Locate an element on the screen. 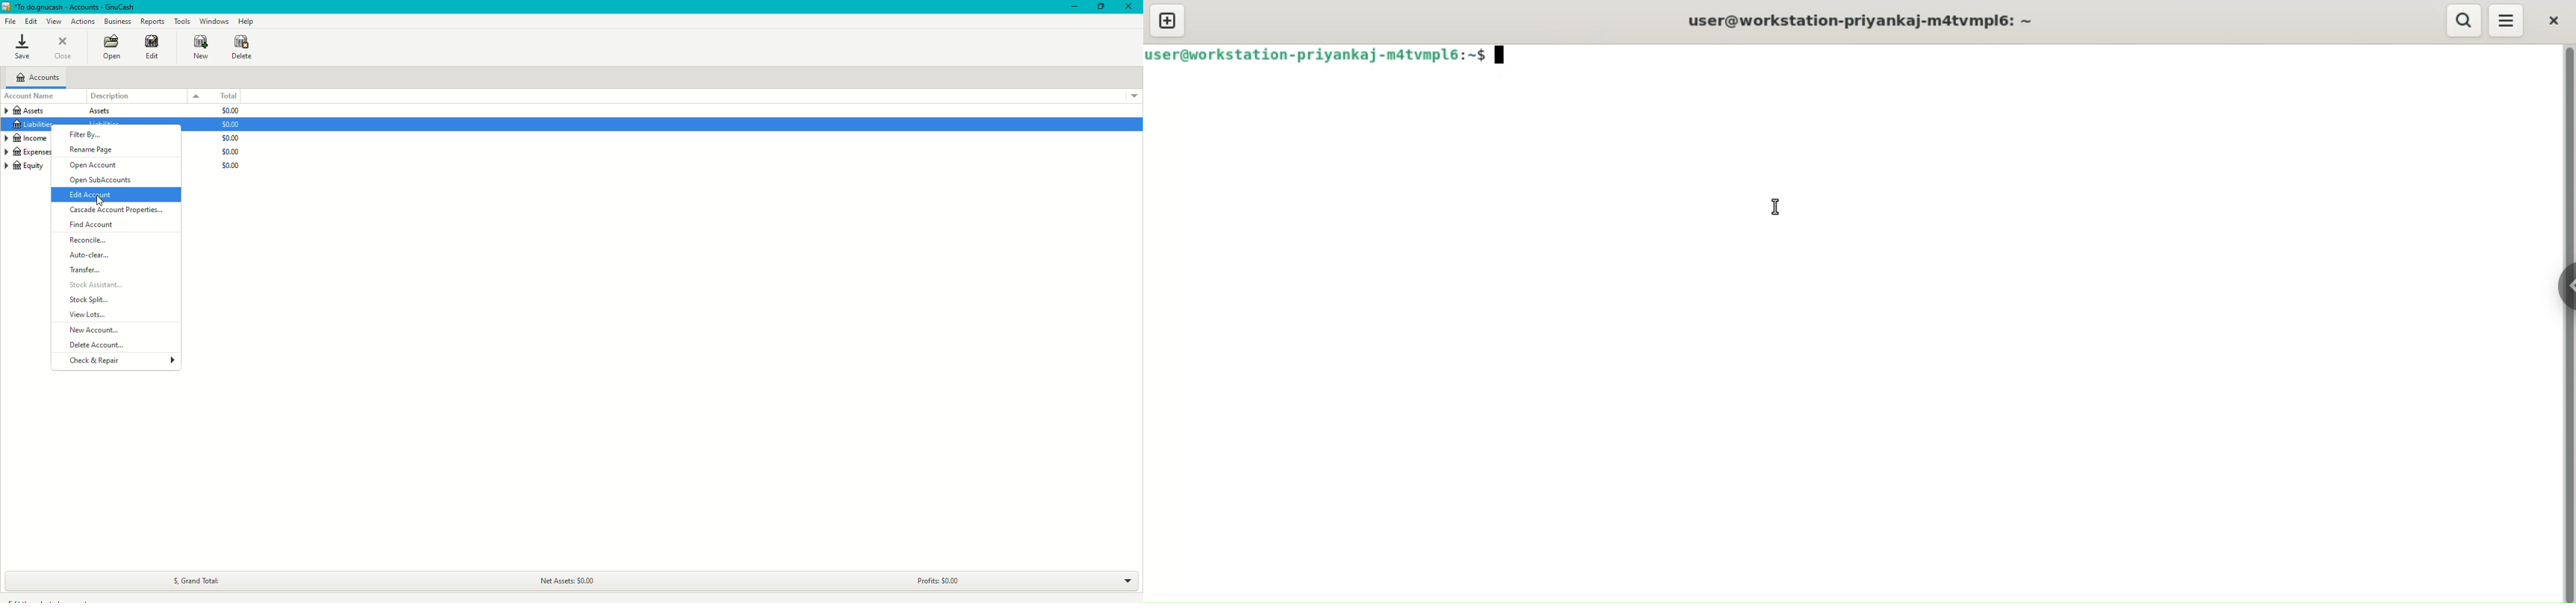 The width and height of the screenshot is (2576, 616). Open SubAccounts is located at coordinates (104, 179).